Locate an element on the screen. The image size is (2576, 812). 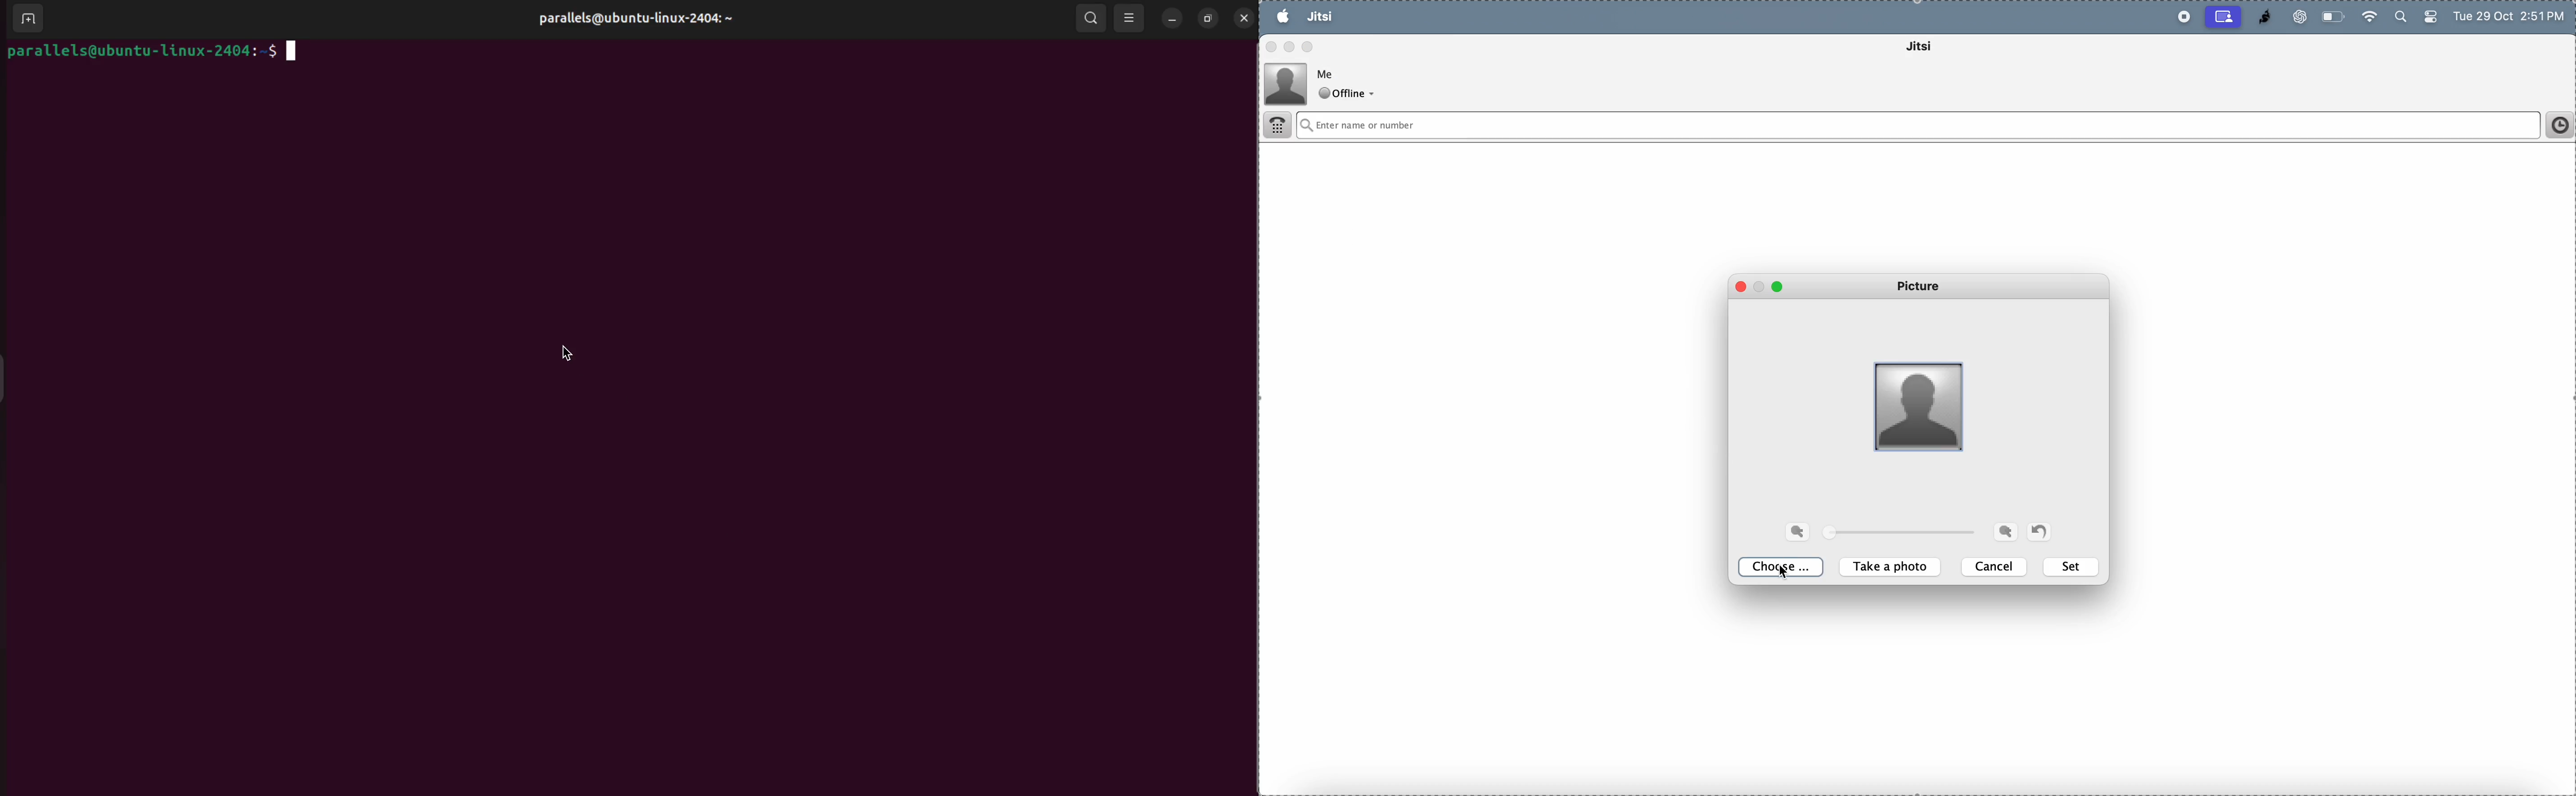
jitsi menu is located at coordinates (1320, 18).